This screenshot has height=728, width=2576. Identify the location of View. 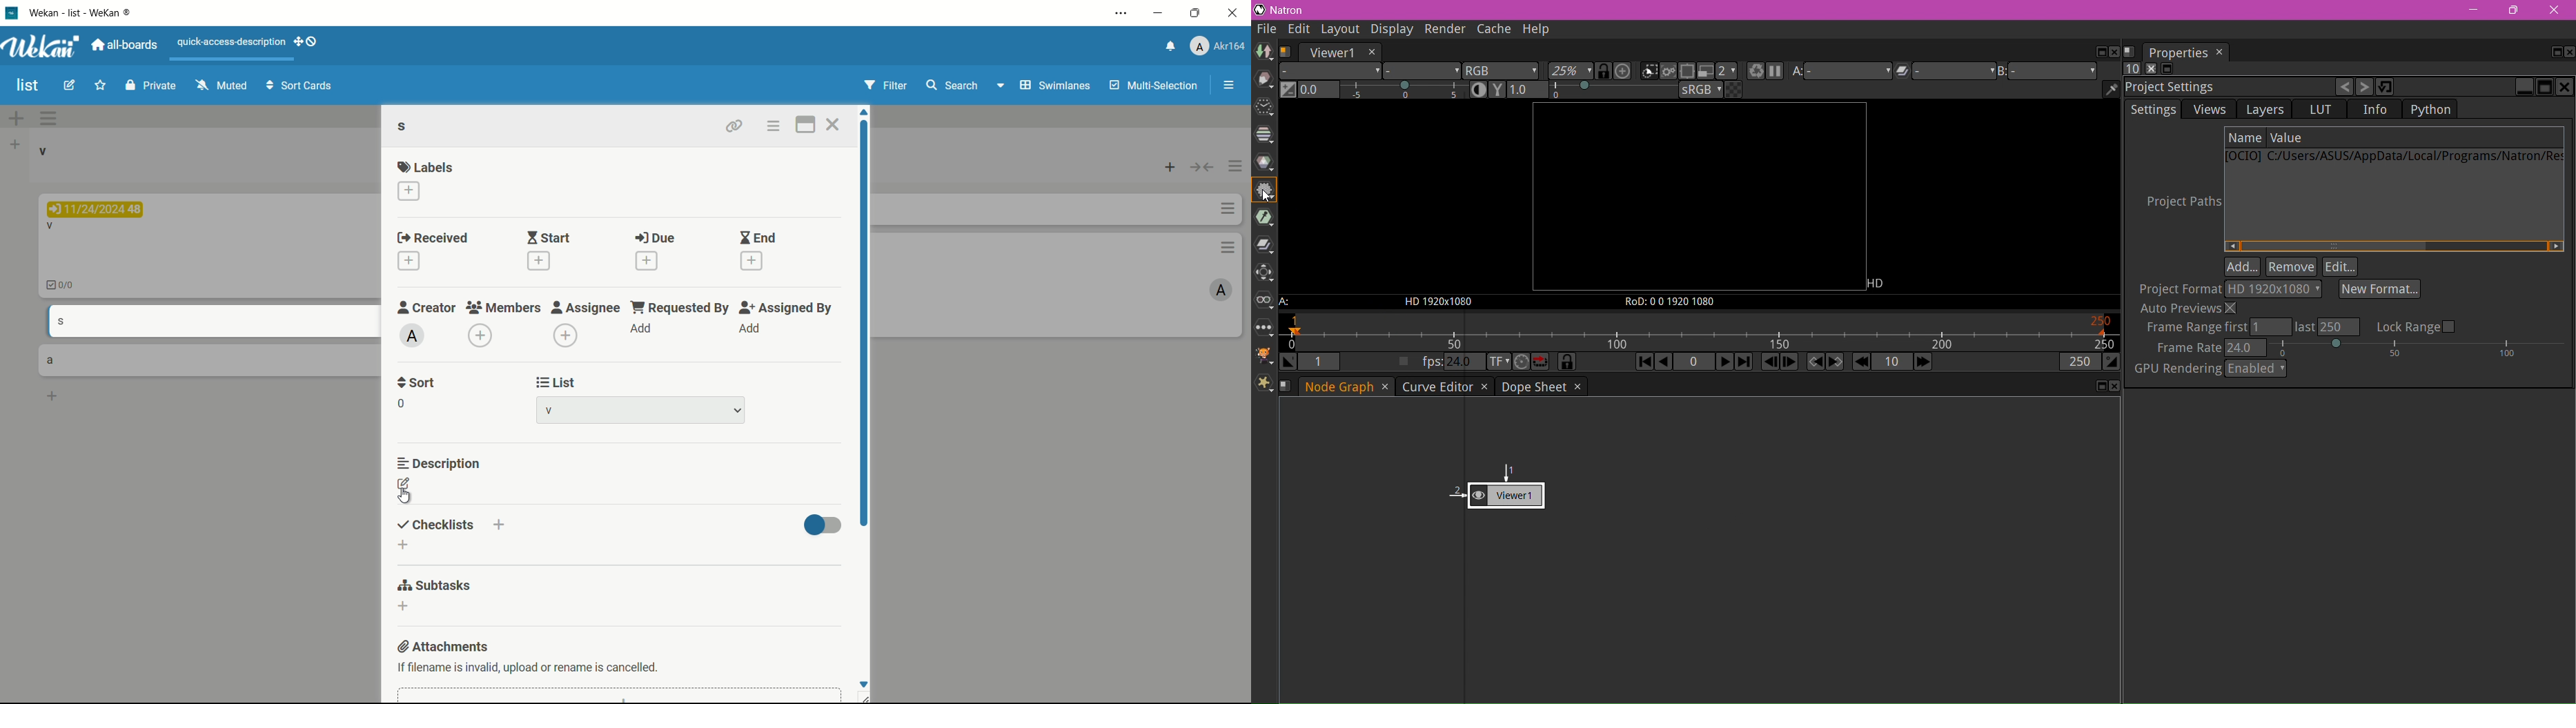
(1265, 303).